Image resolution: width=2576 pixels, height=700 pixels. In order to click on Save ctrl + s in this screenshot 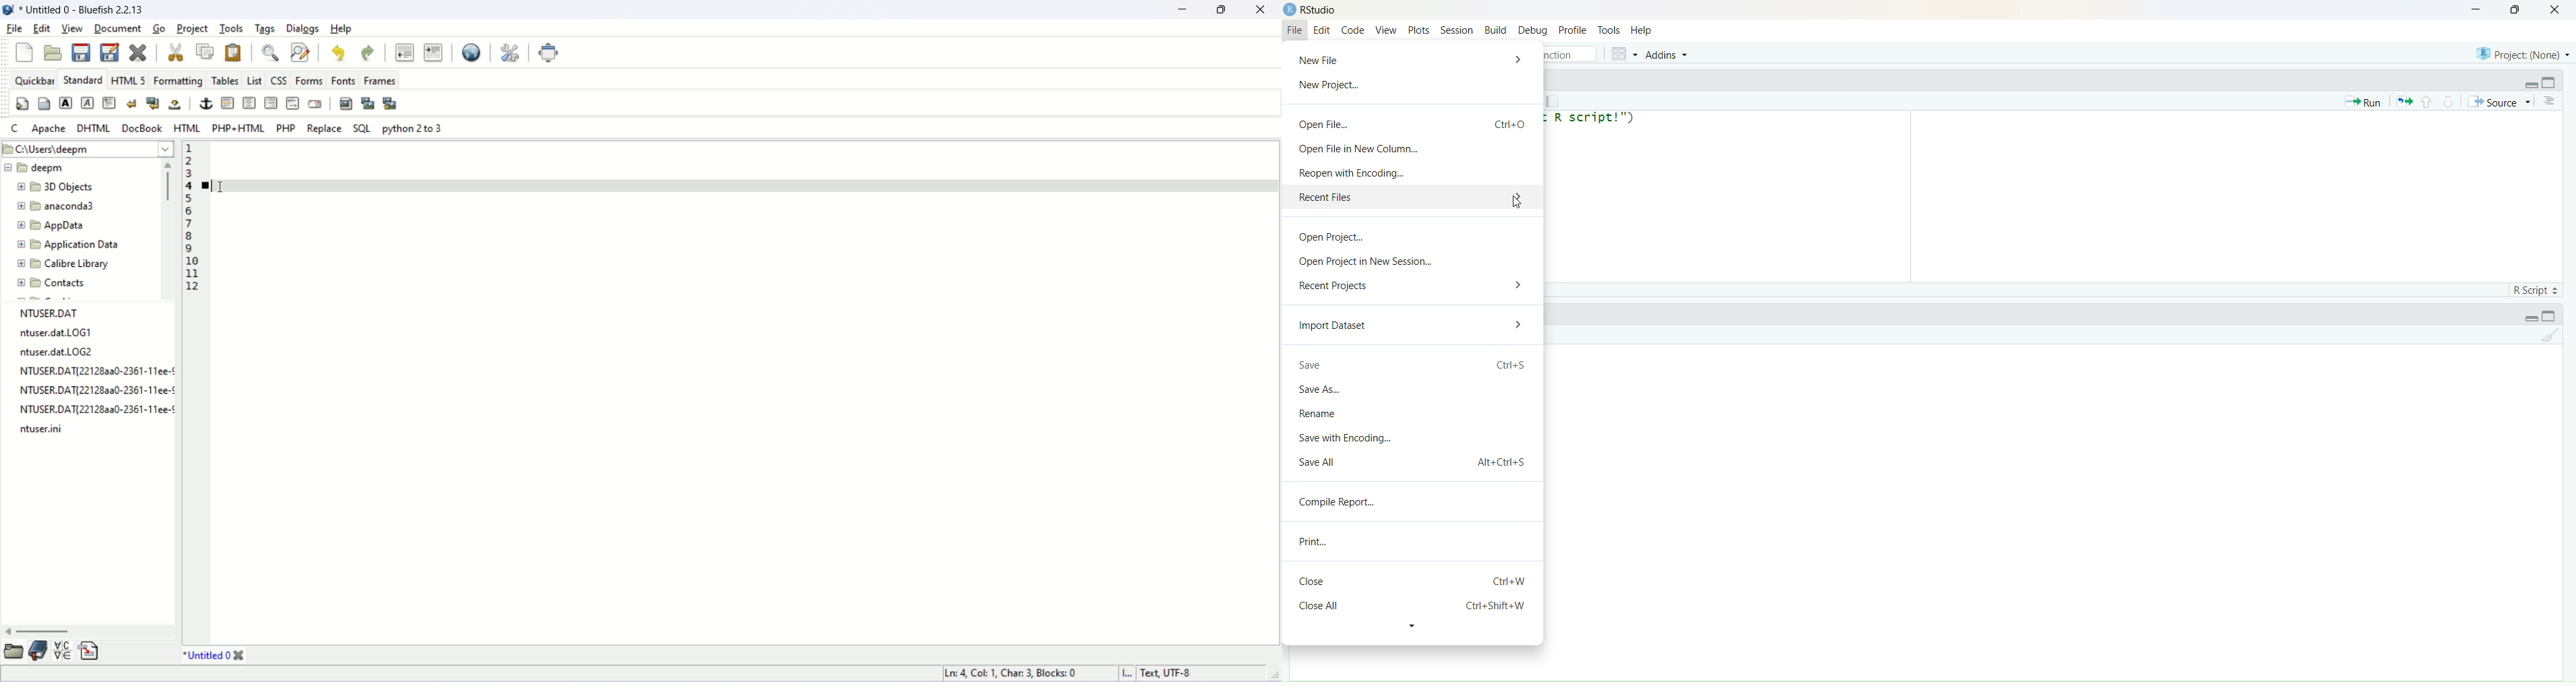, I will do `click(1414, 367)`.